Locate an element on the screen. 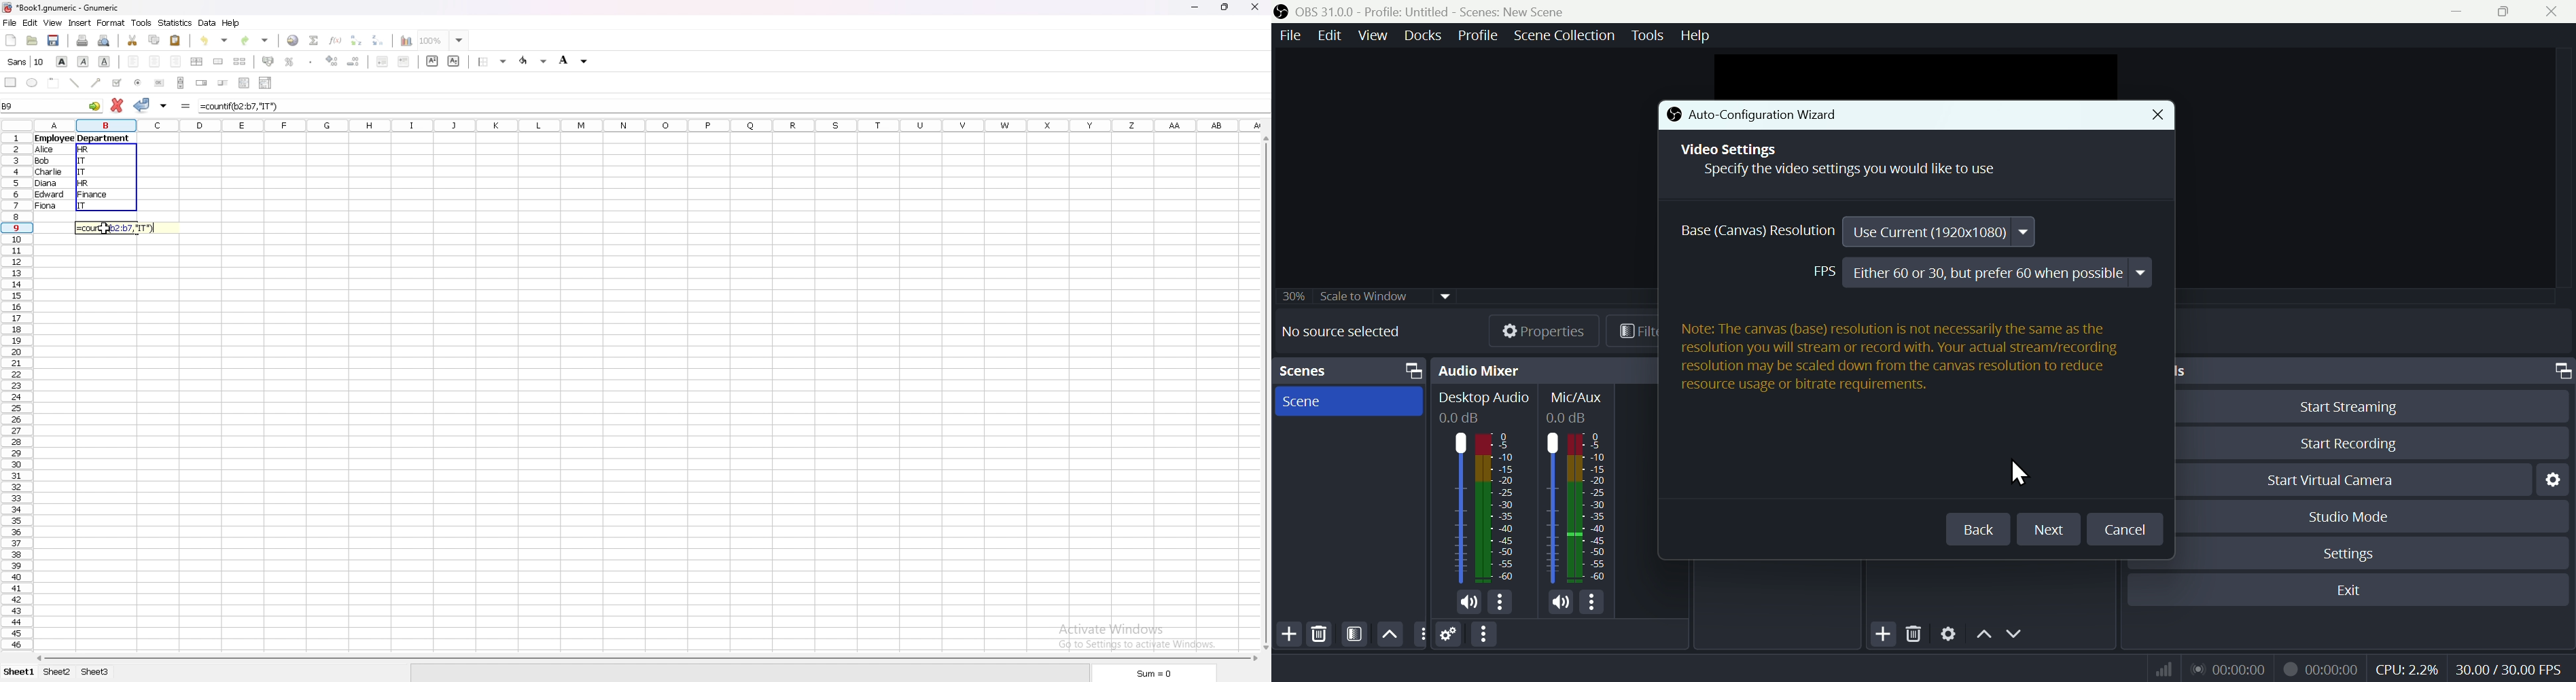 The width and height of the screenshot is (2576, 700). frame is located at coordinates (53, 83).